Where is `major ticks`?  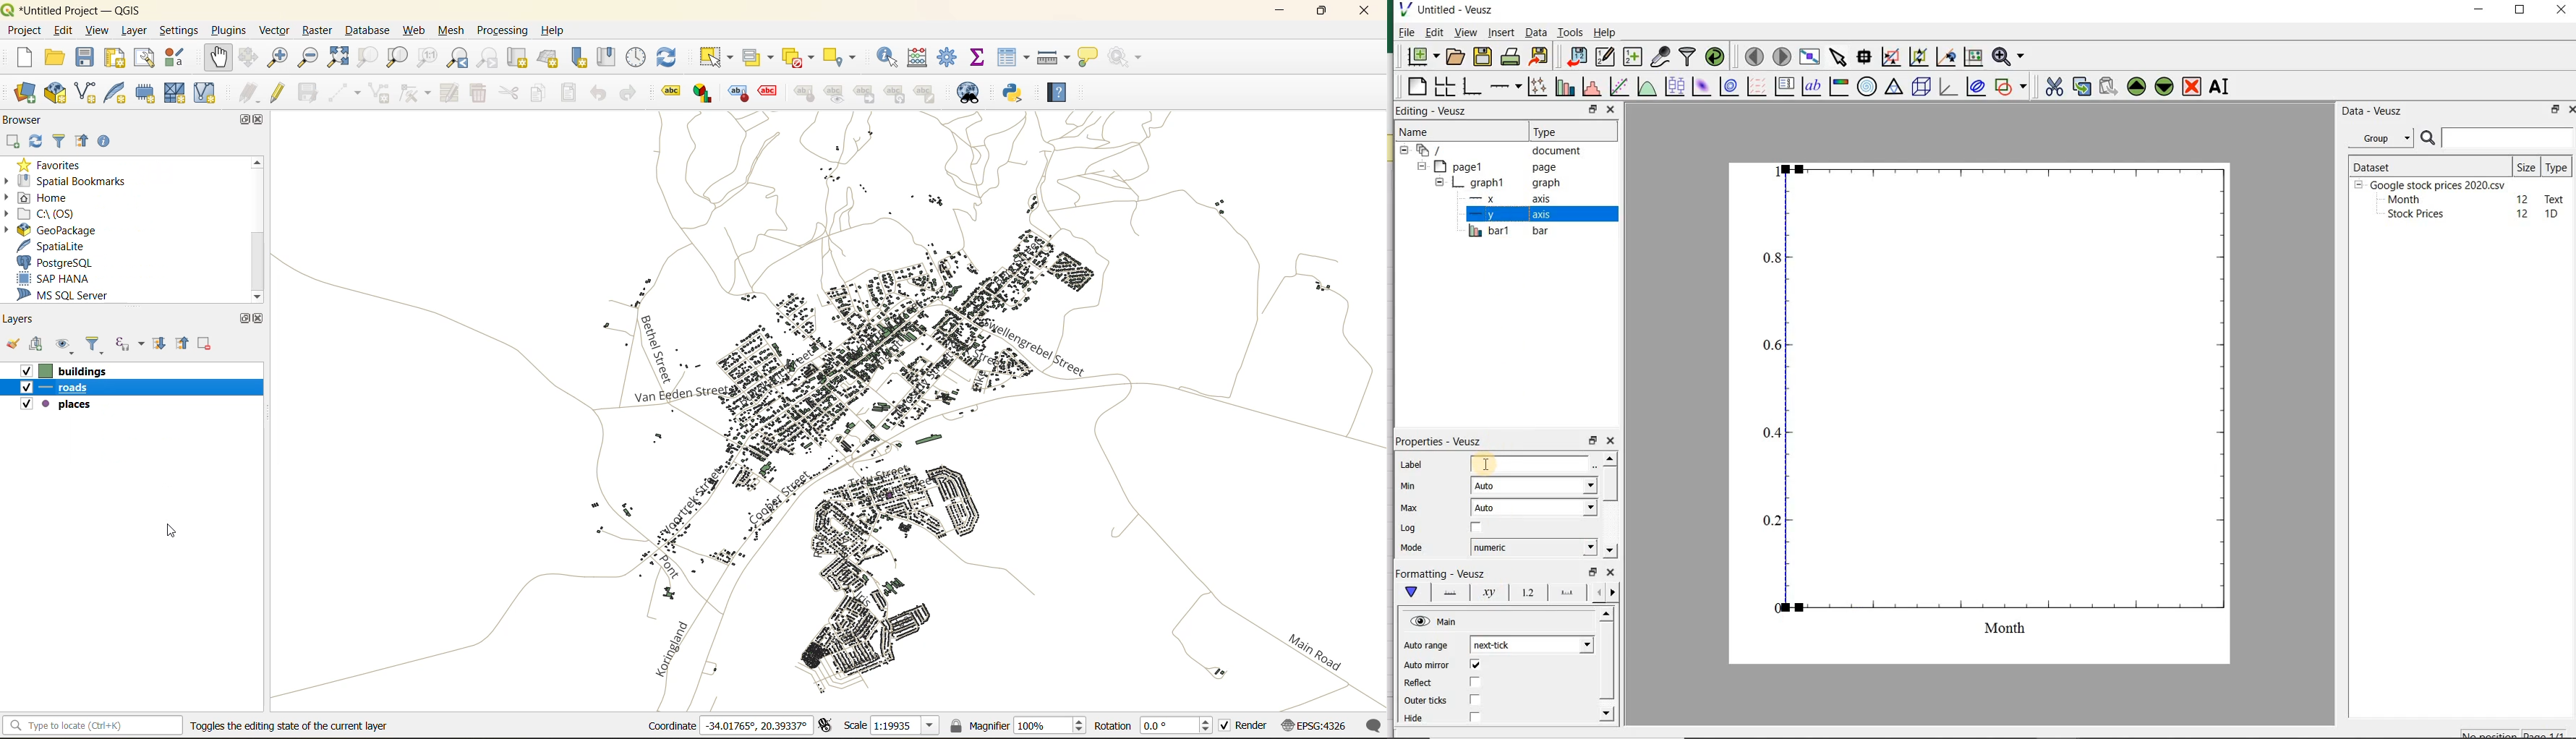
major ticks is located at coordinates (1565, 595).